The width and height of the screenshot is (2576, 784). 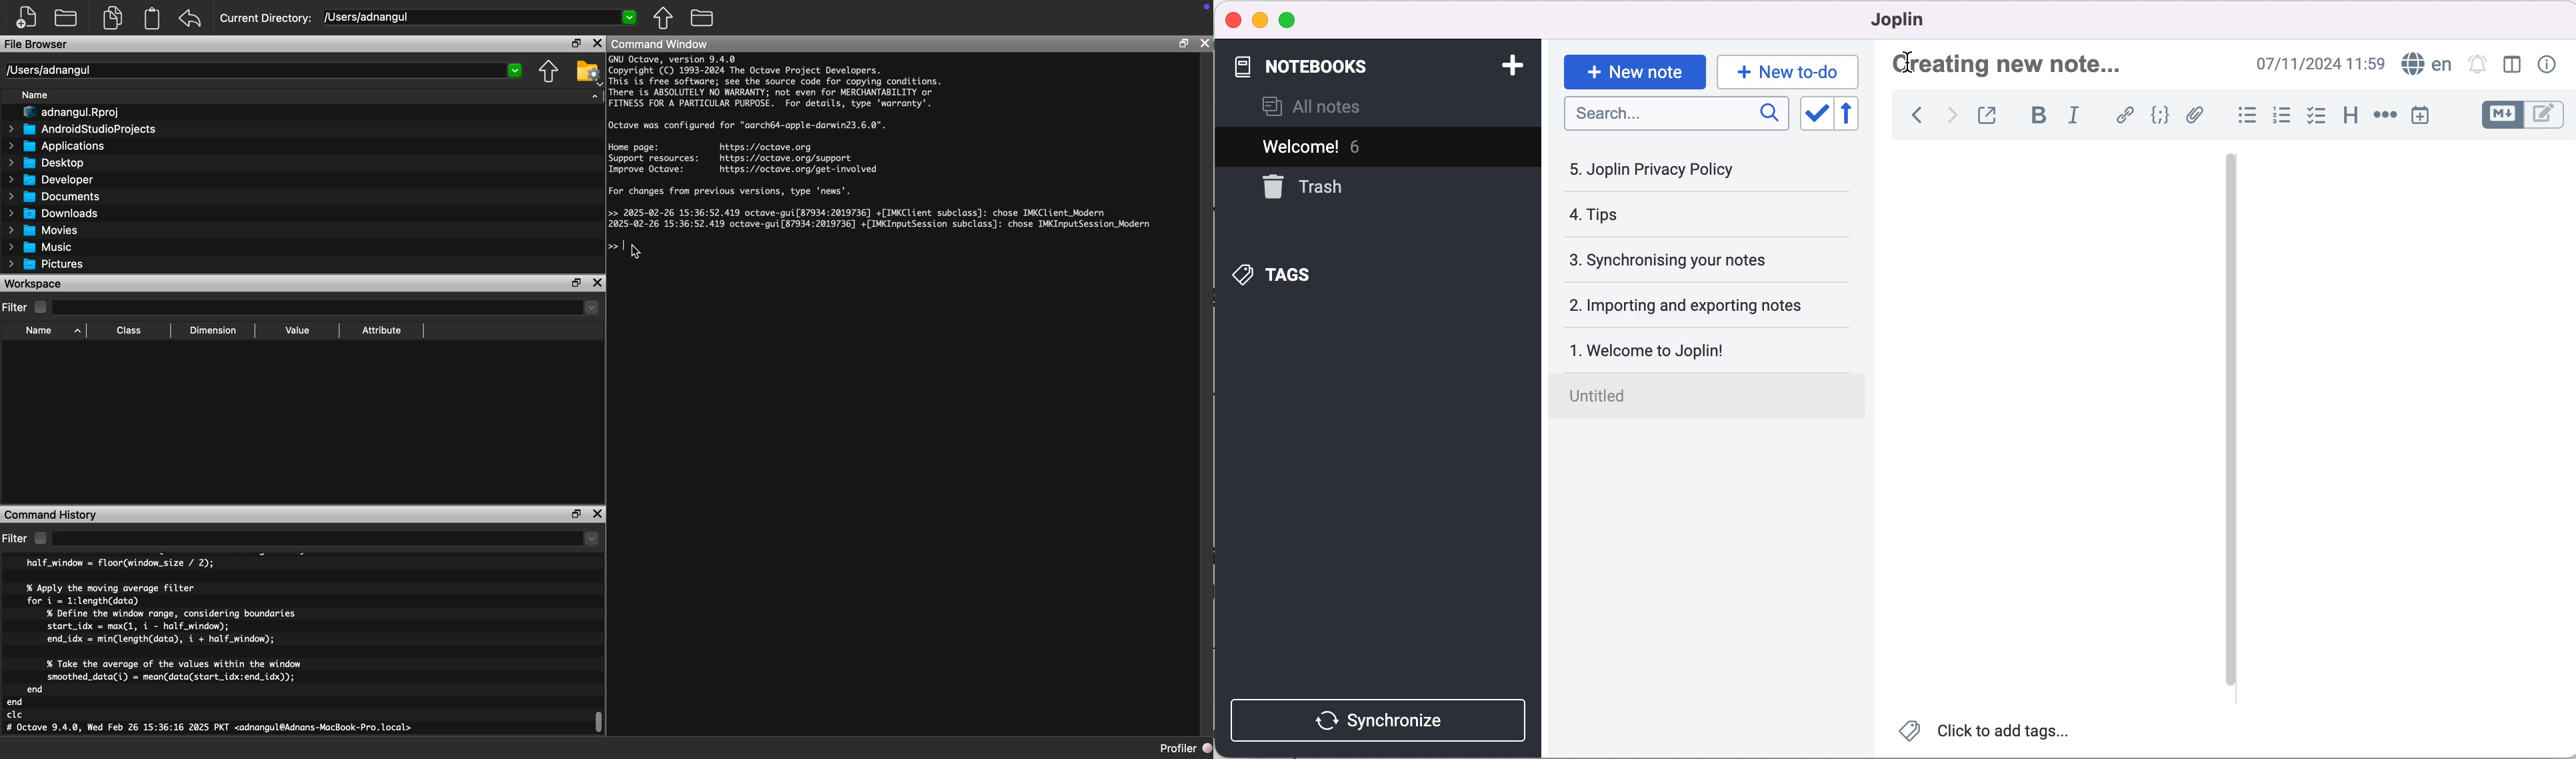 I want to click on toggle editor layout, so click(x=2512, y=65).